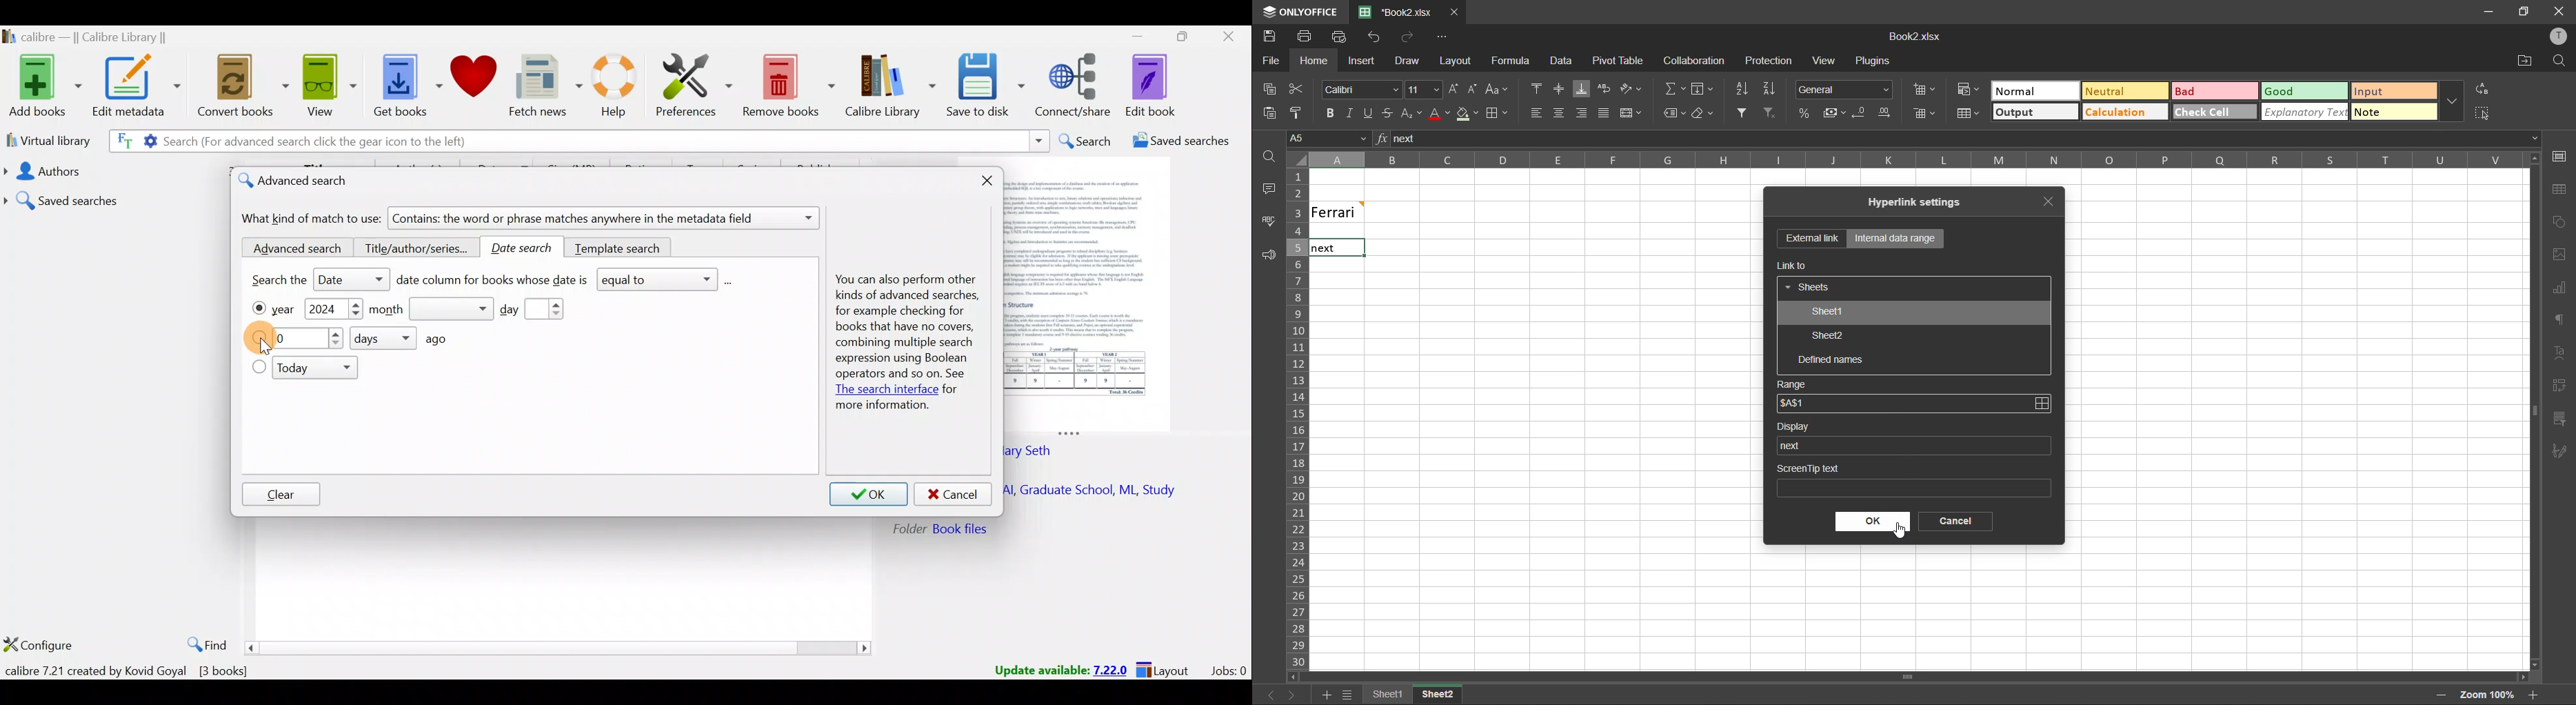  Describe the element at coordinates (869, 495) in the screenshot. I see `OK` at that location.